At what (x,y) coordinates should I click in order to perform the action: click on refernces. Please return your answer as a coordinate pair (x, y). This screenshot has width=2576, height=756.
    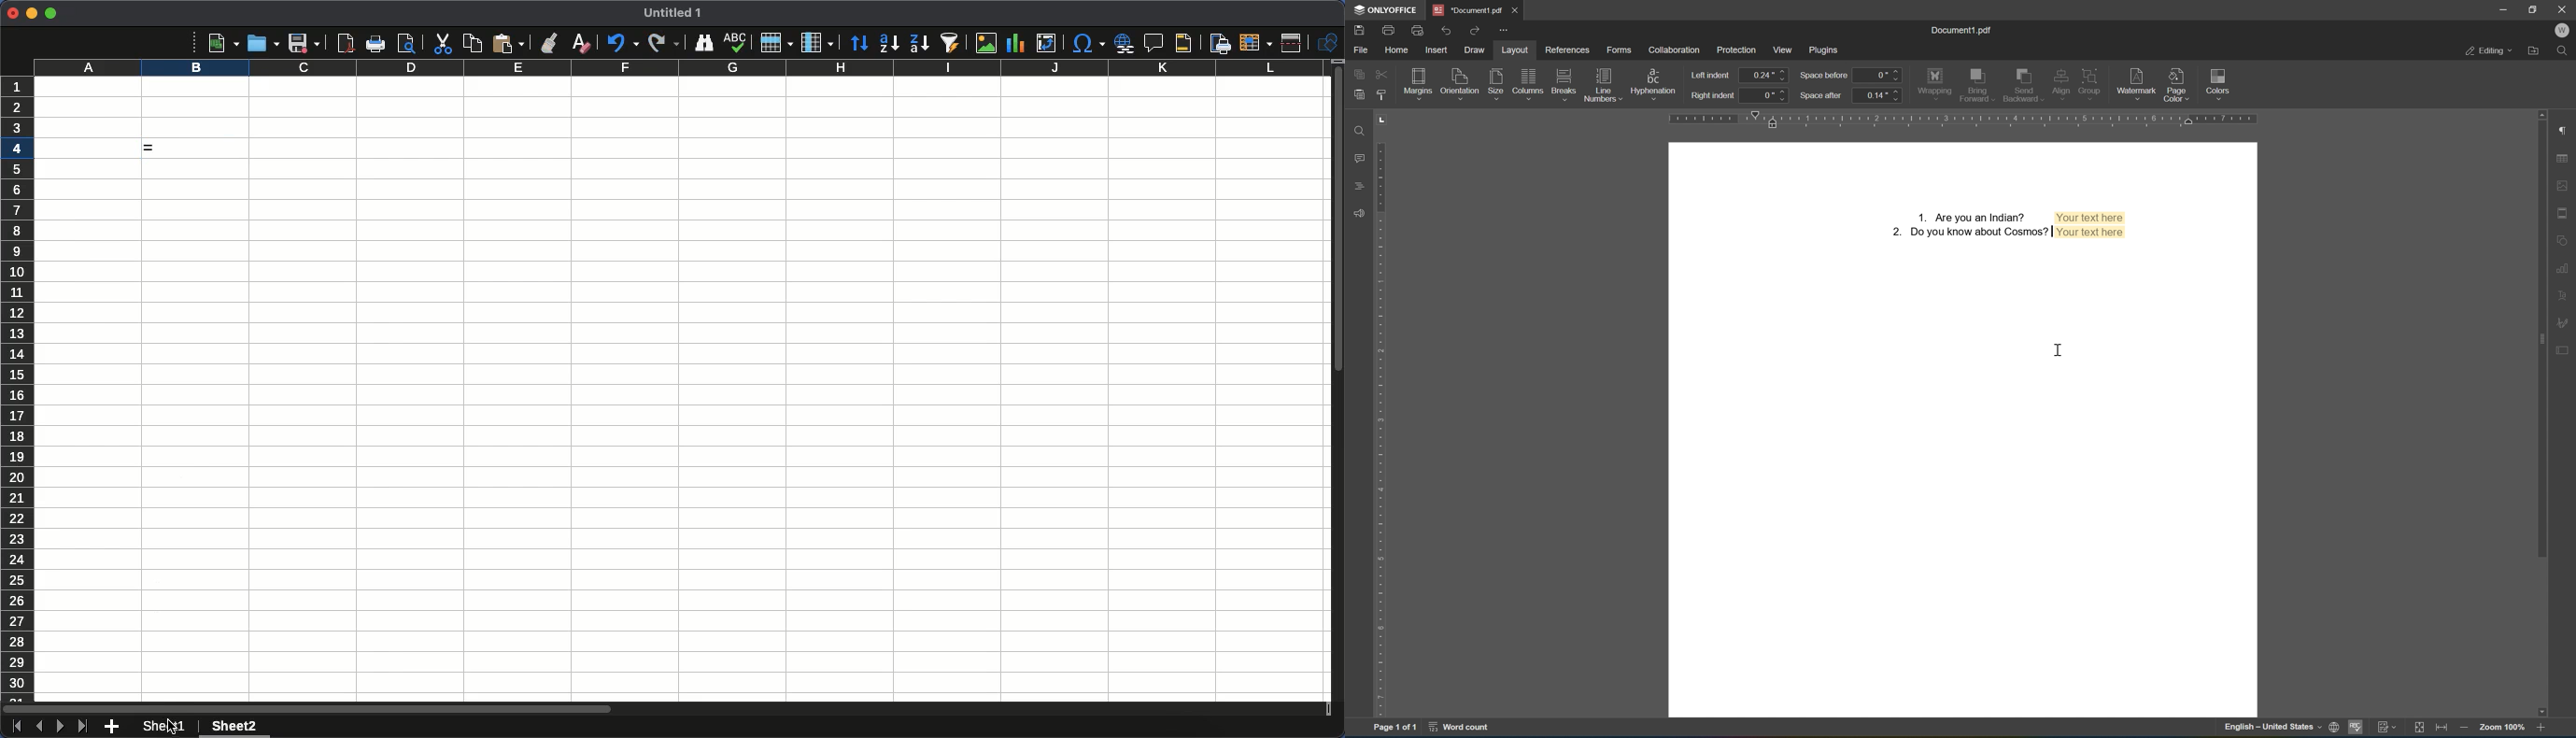
    Looking at the image, I should click on (1572, 50).